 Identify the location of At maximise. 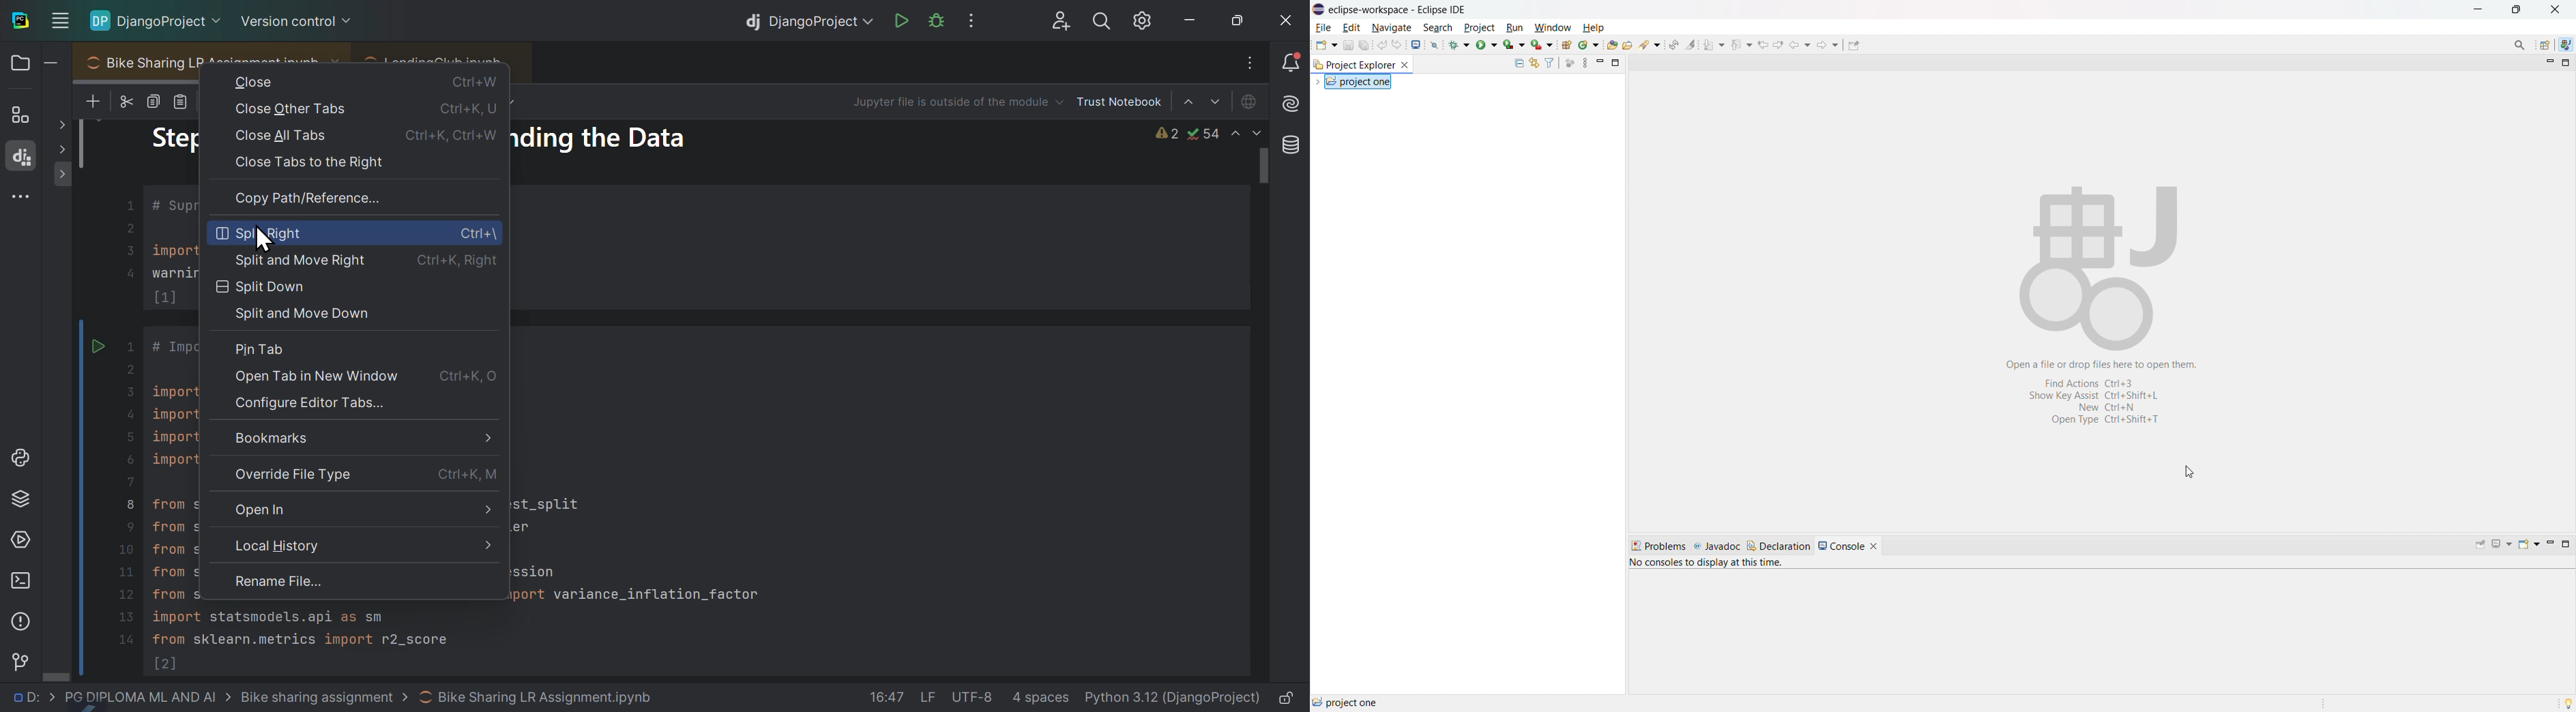
(1237, 20).